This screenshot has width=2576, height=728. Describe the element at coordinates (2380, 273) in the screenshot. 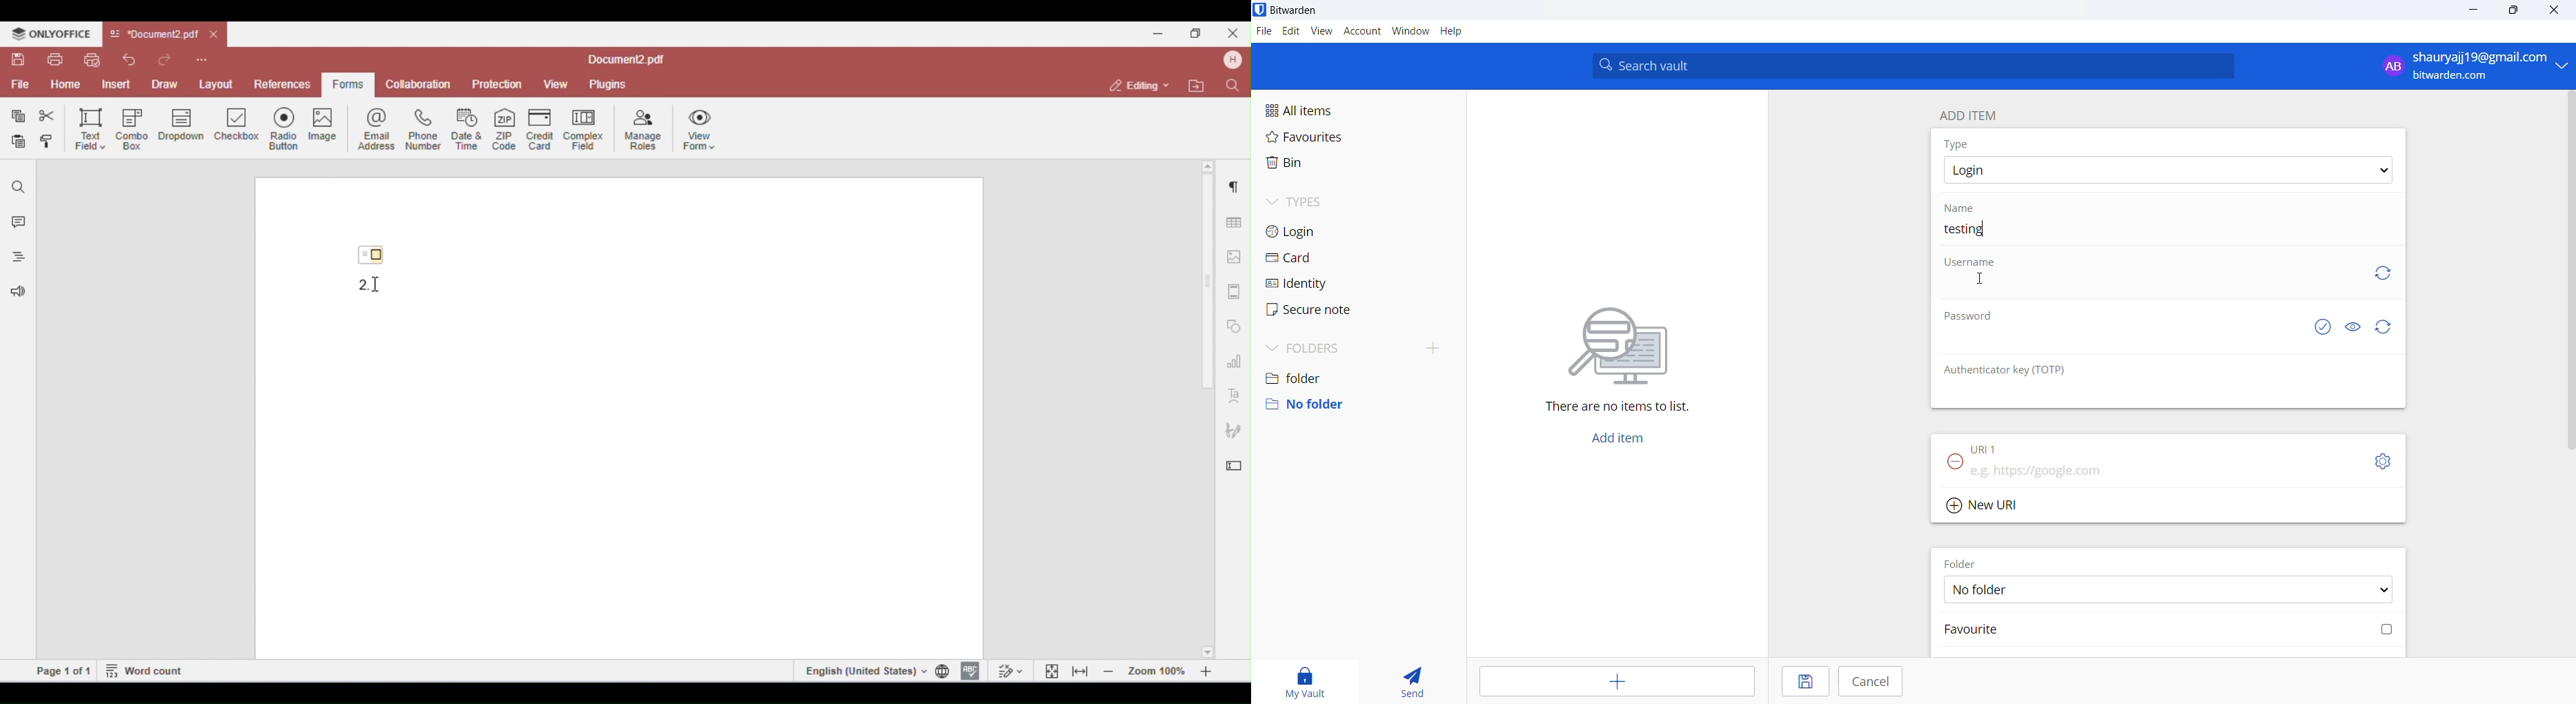

I see `refresh` at that location.